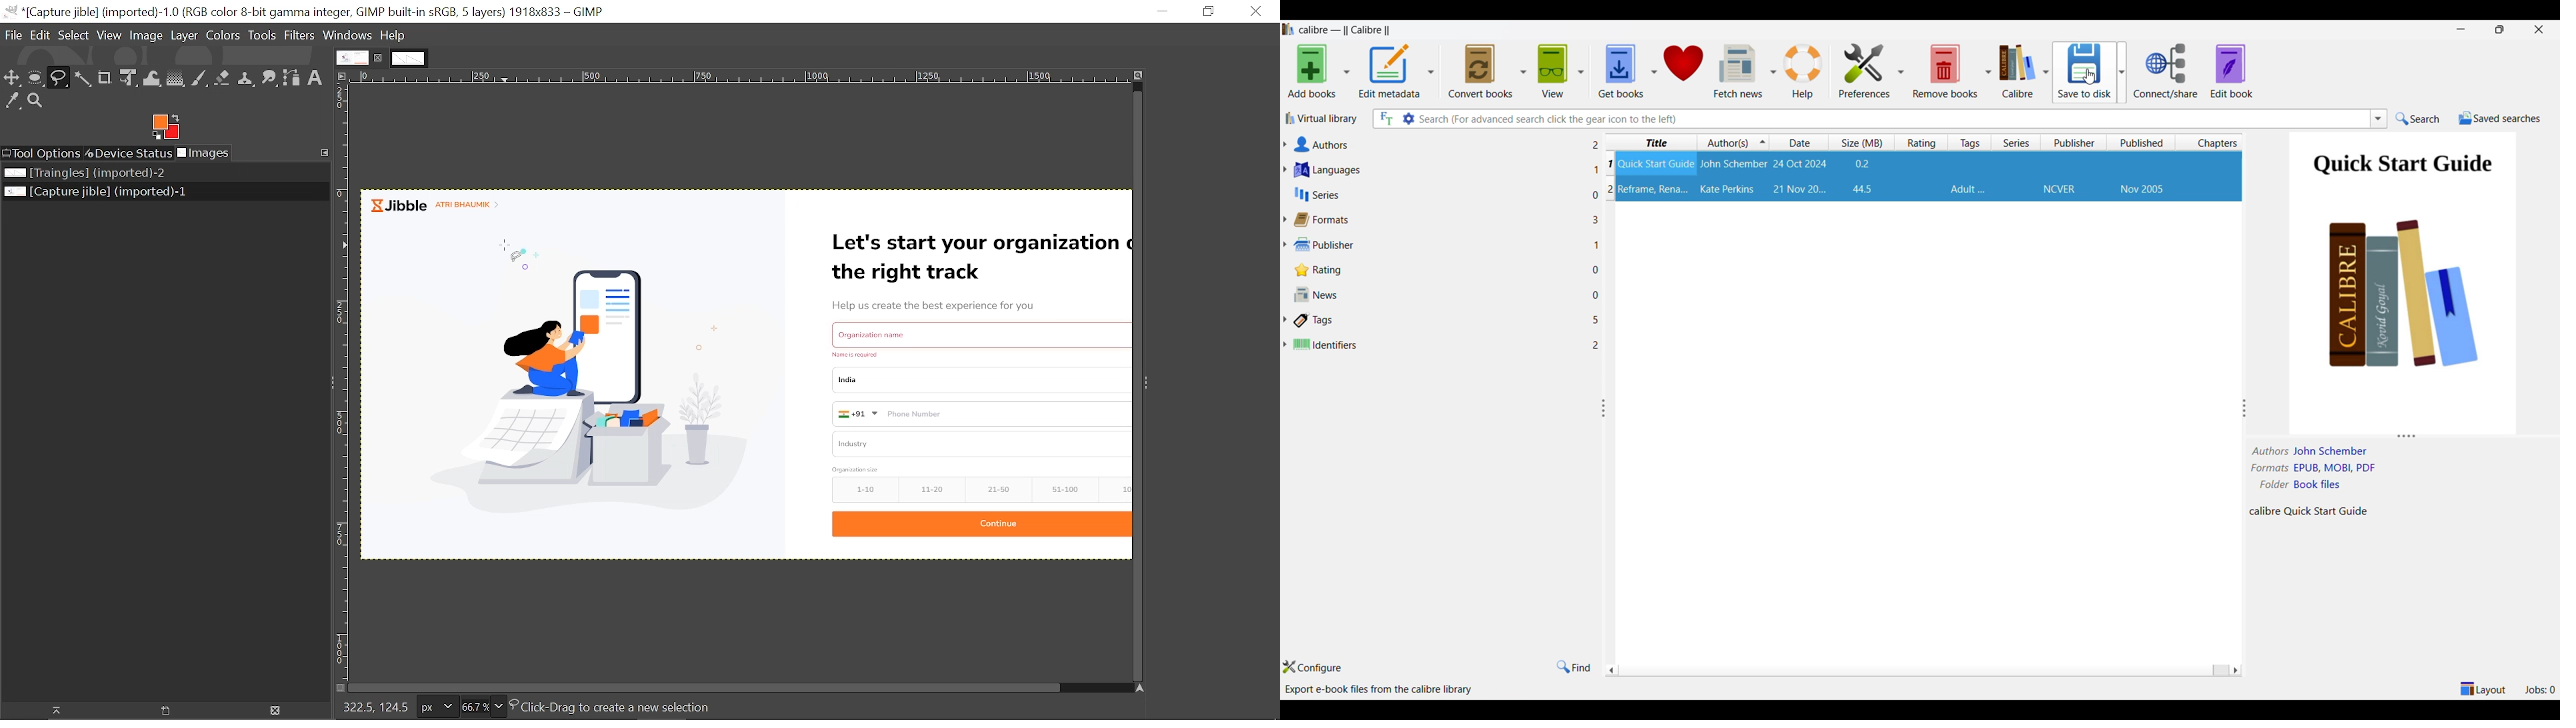 Image resolution: width=2576 pixels, height=728 pixels. What do you see at coordinates (2024, 71) in the screenshot?
I see `Calibre options` at bounding box center [2024, 71].